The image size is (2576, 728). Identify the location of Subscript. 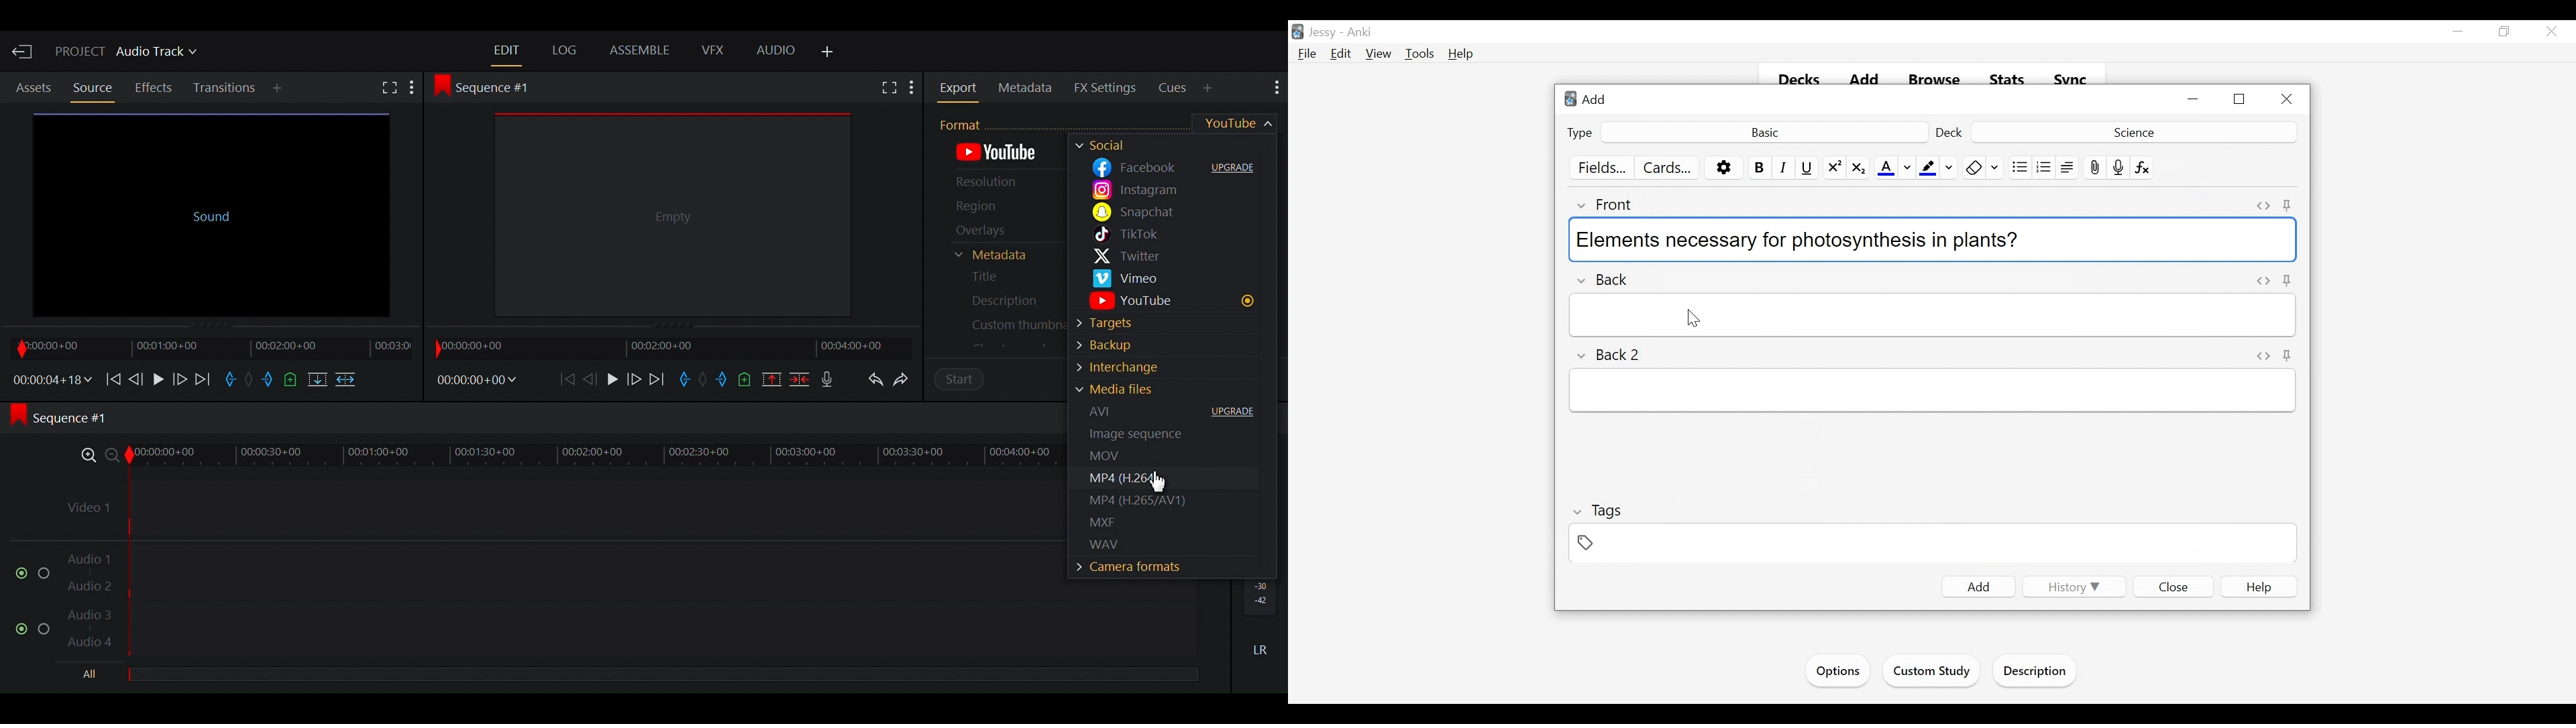
(1858, 168).